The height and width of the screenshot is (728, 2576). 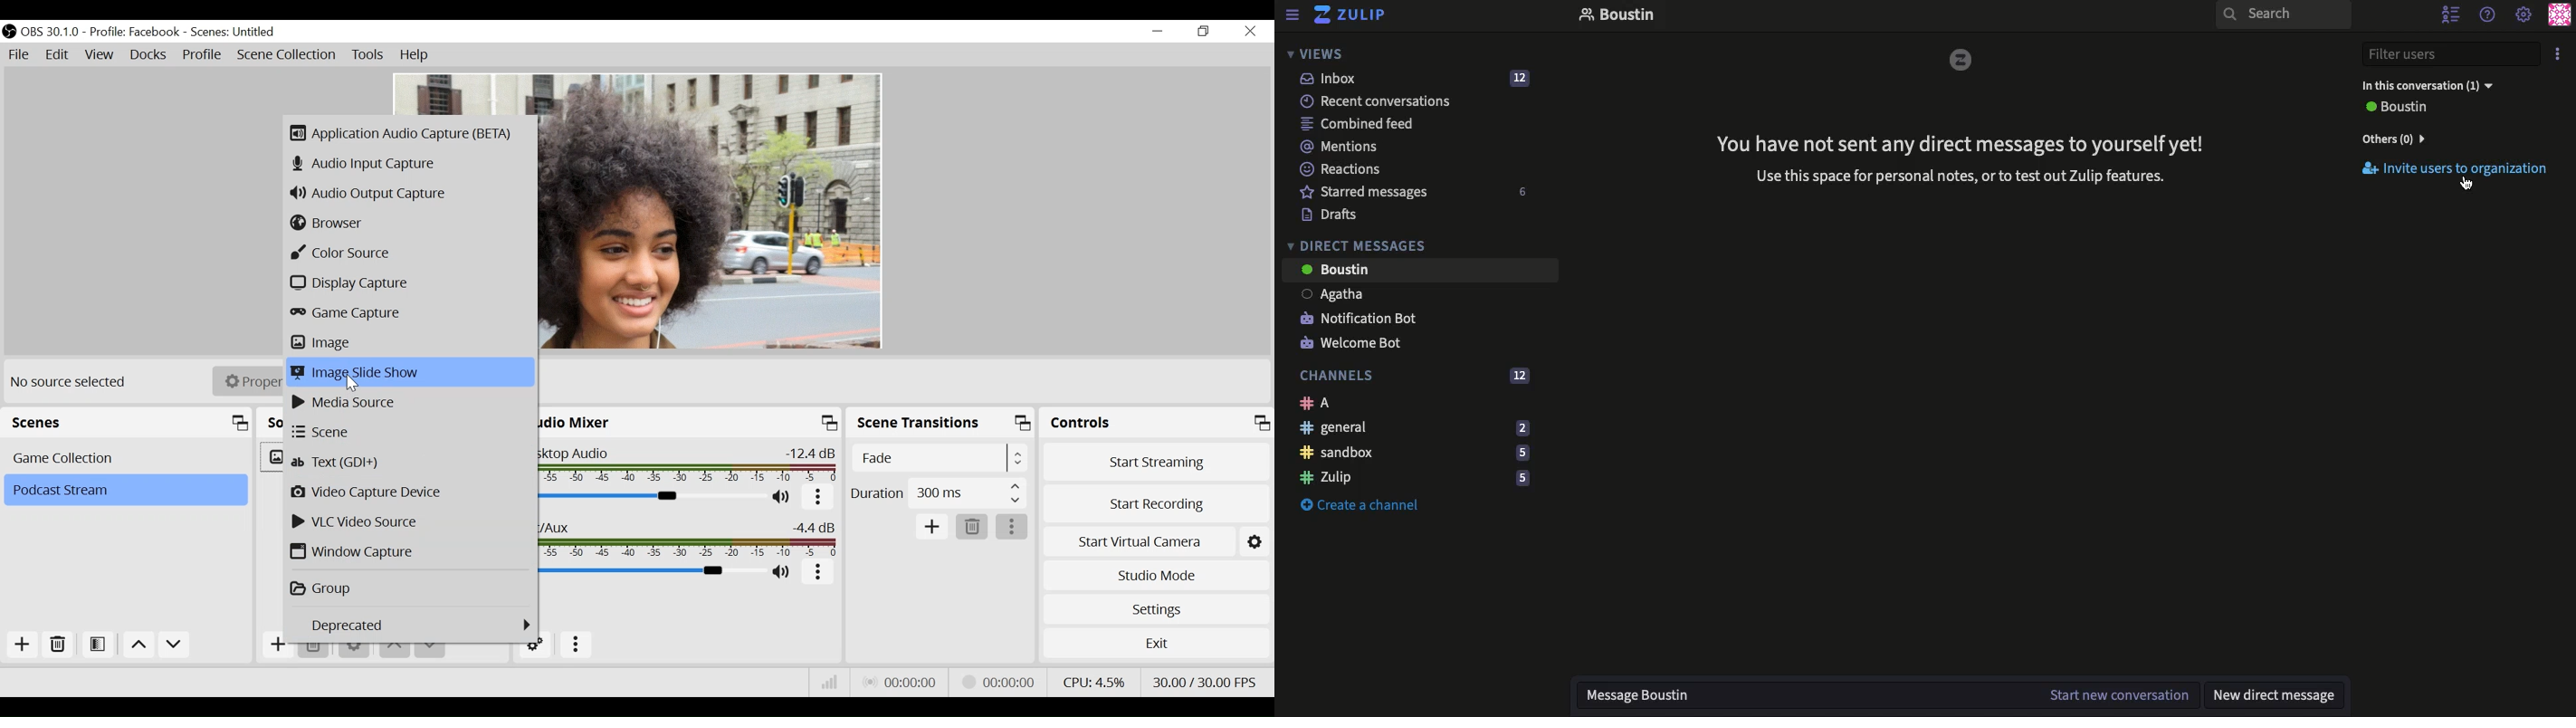 I want to click on Inbox, so click(x=1407, y=79).